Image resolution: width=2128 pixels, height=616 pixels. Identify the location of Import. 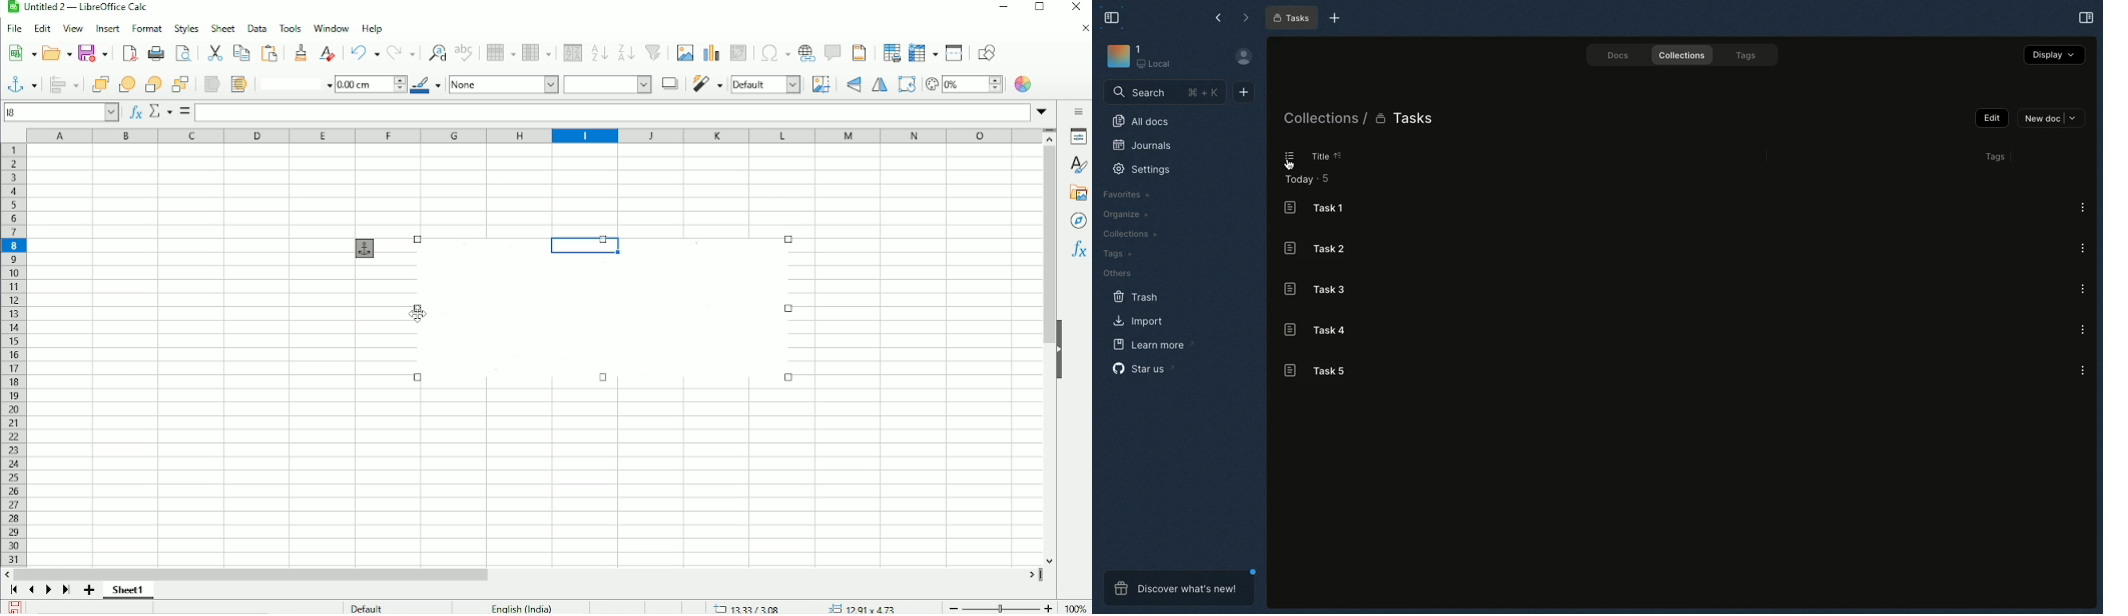
(1140, 322).